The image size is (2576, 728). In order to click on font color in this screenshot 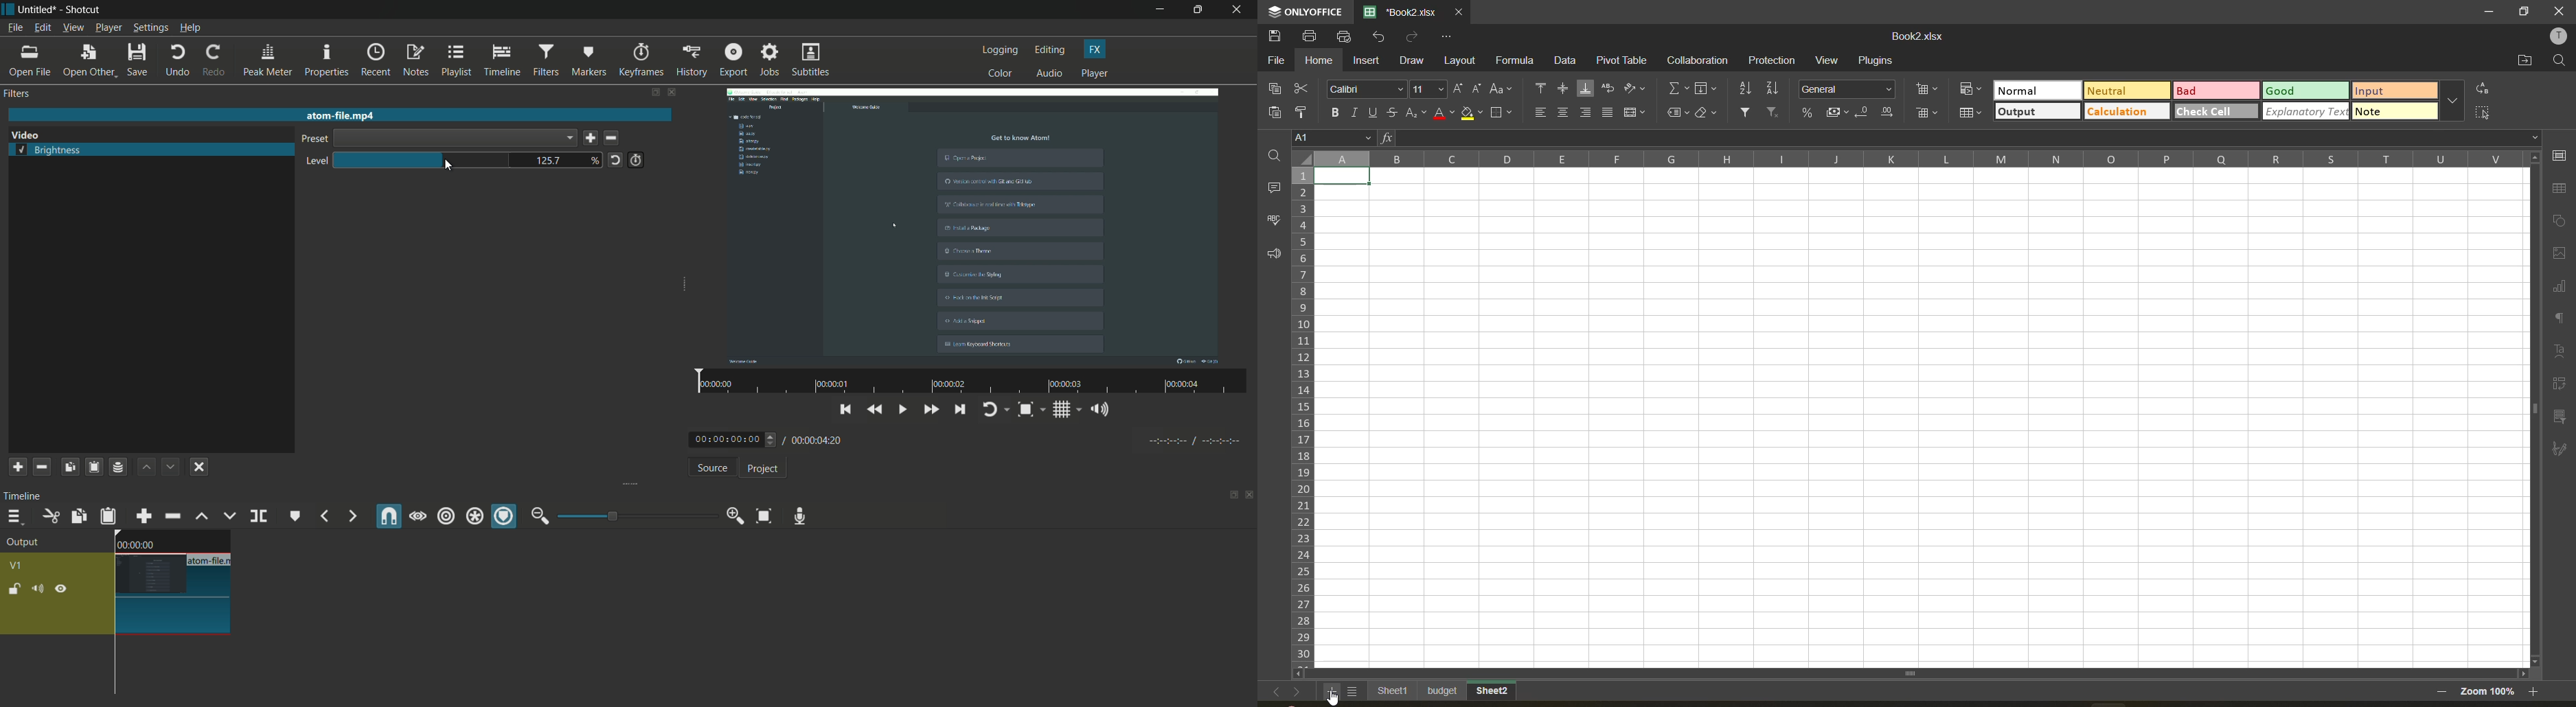, I will do `click(1443, 116)`.